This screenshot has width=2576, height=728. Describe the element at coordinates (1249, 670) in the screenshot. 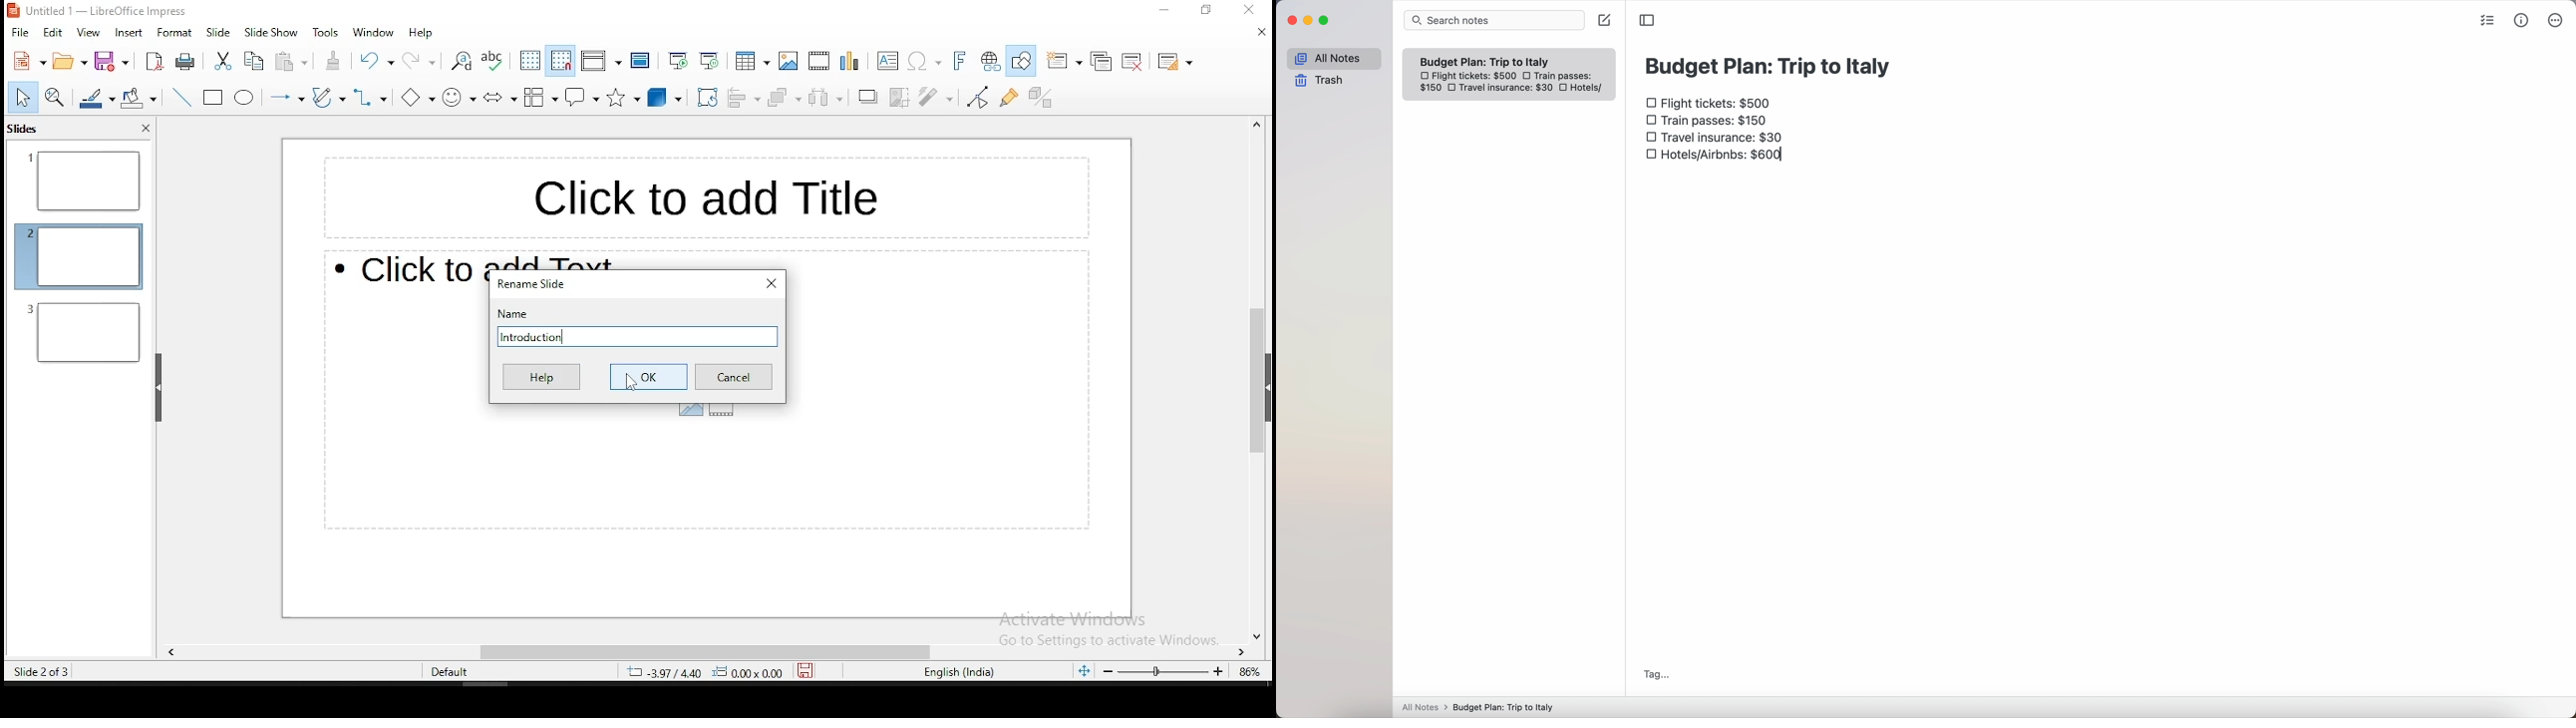

I see `zoom level` at that location.